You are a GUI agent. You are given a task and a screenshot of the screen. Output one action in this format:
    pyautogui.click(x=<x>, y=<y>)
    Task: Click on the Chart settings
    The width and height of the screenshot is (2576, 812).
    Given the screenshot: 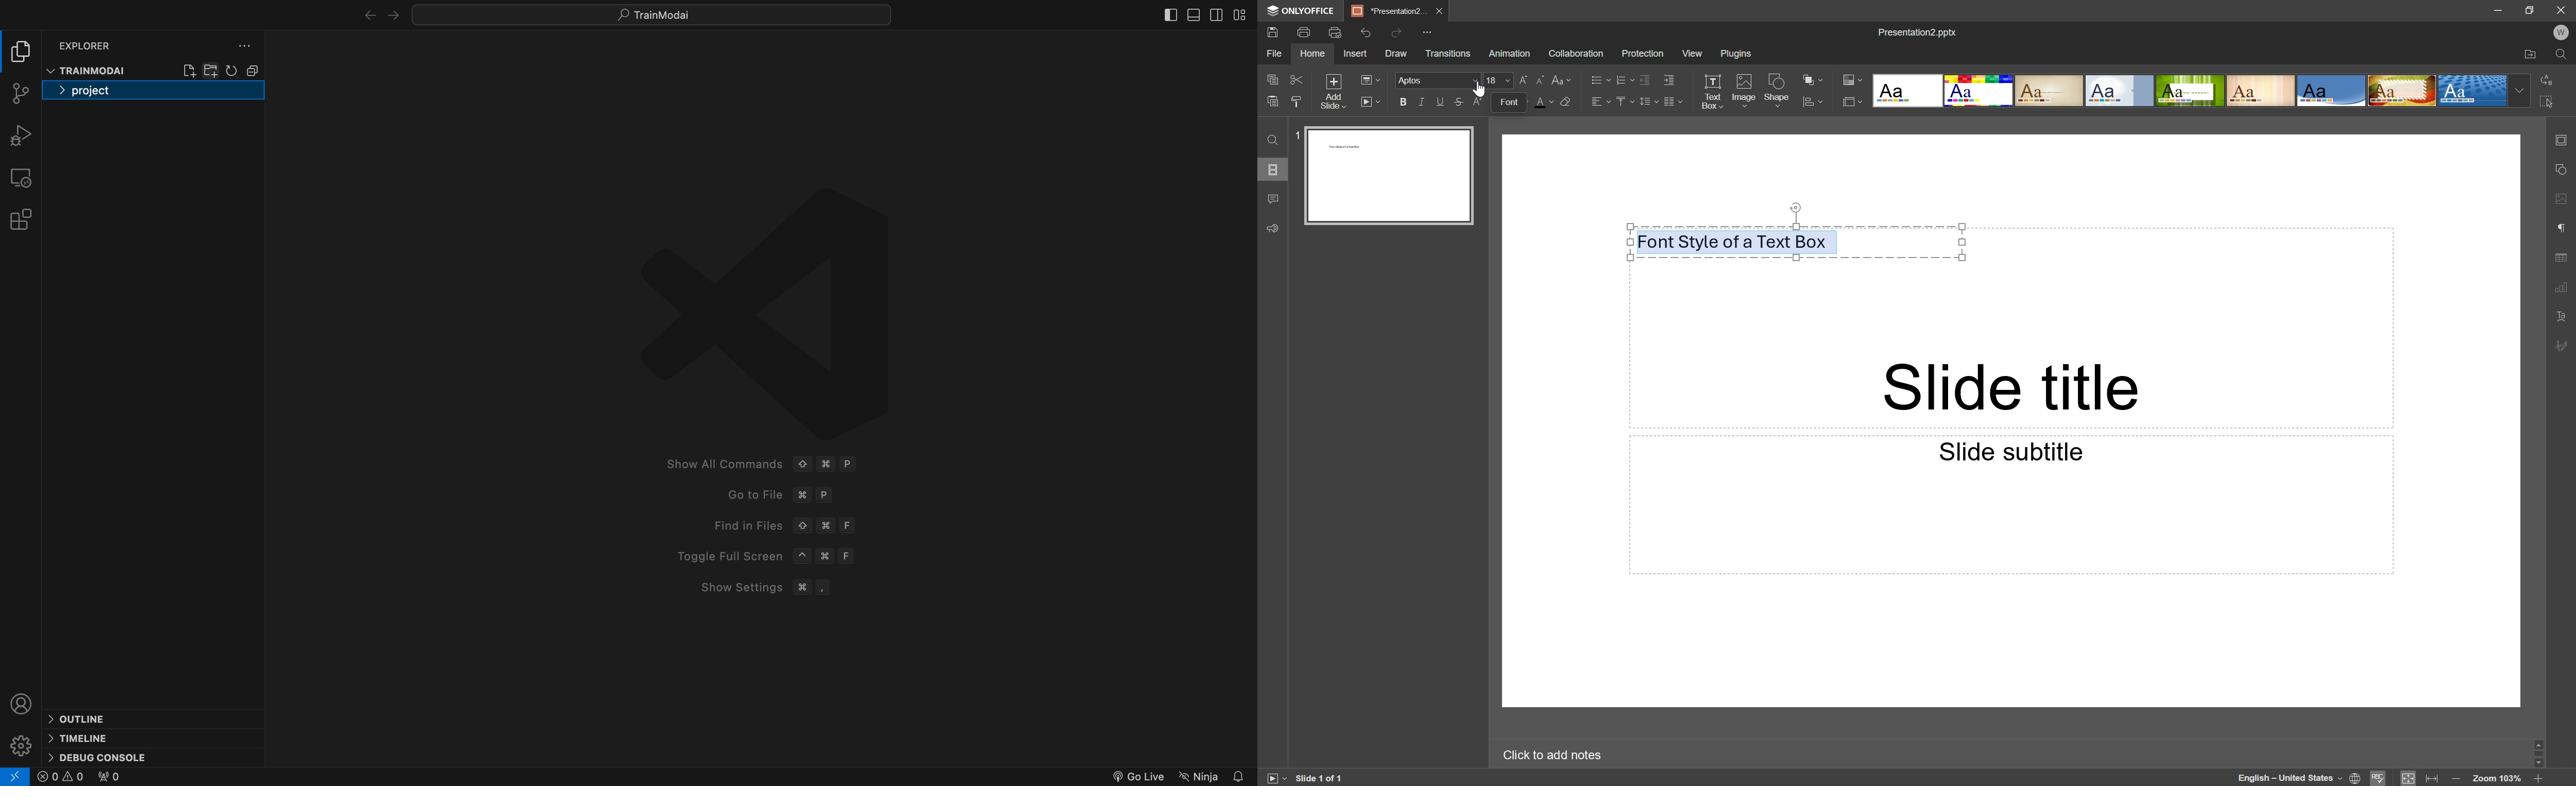 What is the action you would take?
    pyautogui.click(x=2565, y=289)
    